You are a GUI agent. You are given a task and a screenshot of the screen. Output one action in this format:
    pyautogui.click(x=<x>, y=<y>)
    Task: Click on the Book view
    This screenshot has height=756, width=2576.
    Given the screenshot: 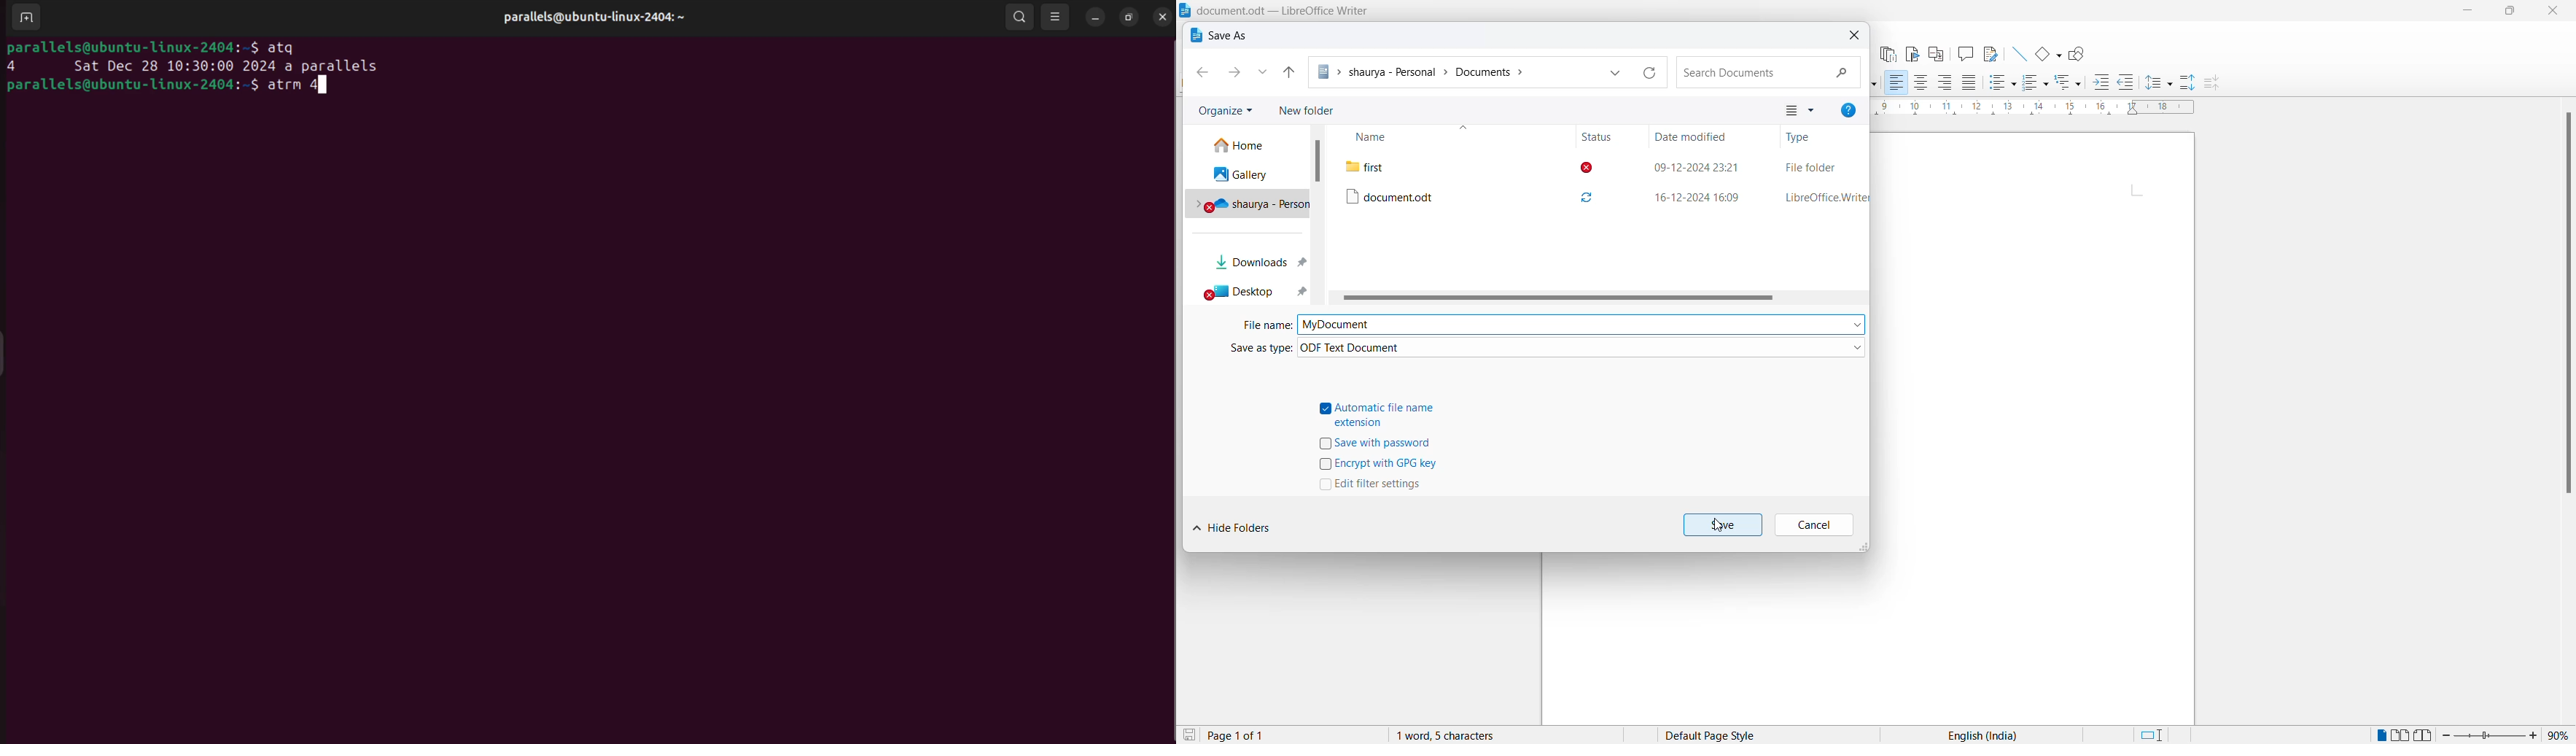 What is the action you would take?
    pyautogui.click(x=2425, y=735)
    